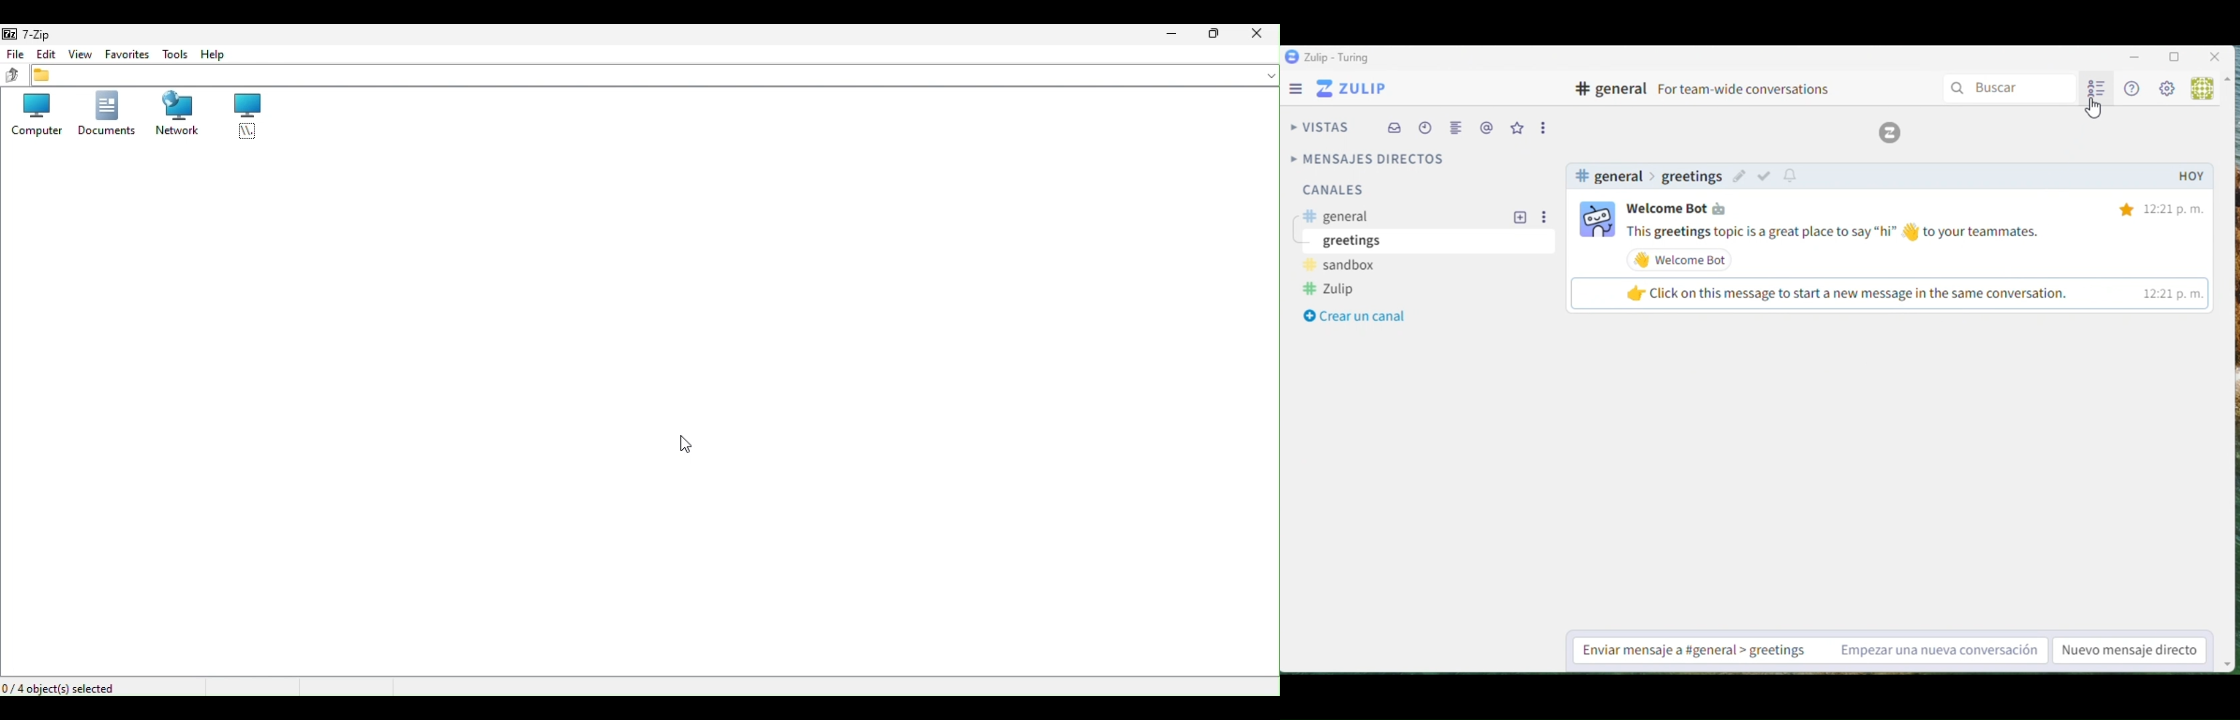  What do you see at coordinates (1763, 177) in the screenshot?
I see `mark` at bounding box center [1763, 177].